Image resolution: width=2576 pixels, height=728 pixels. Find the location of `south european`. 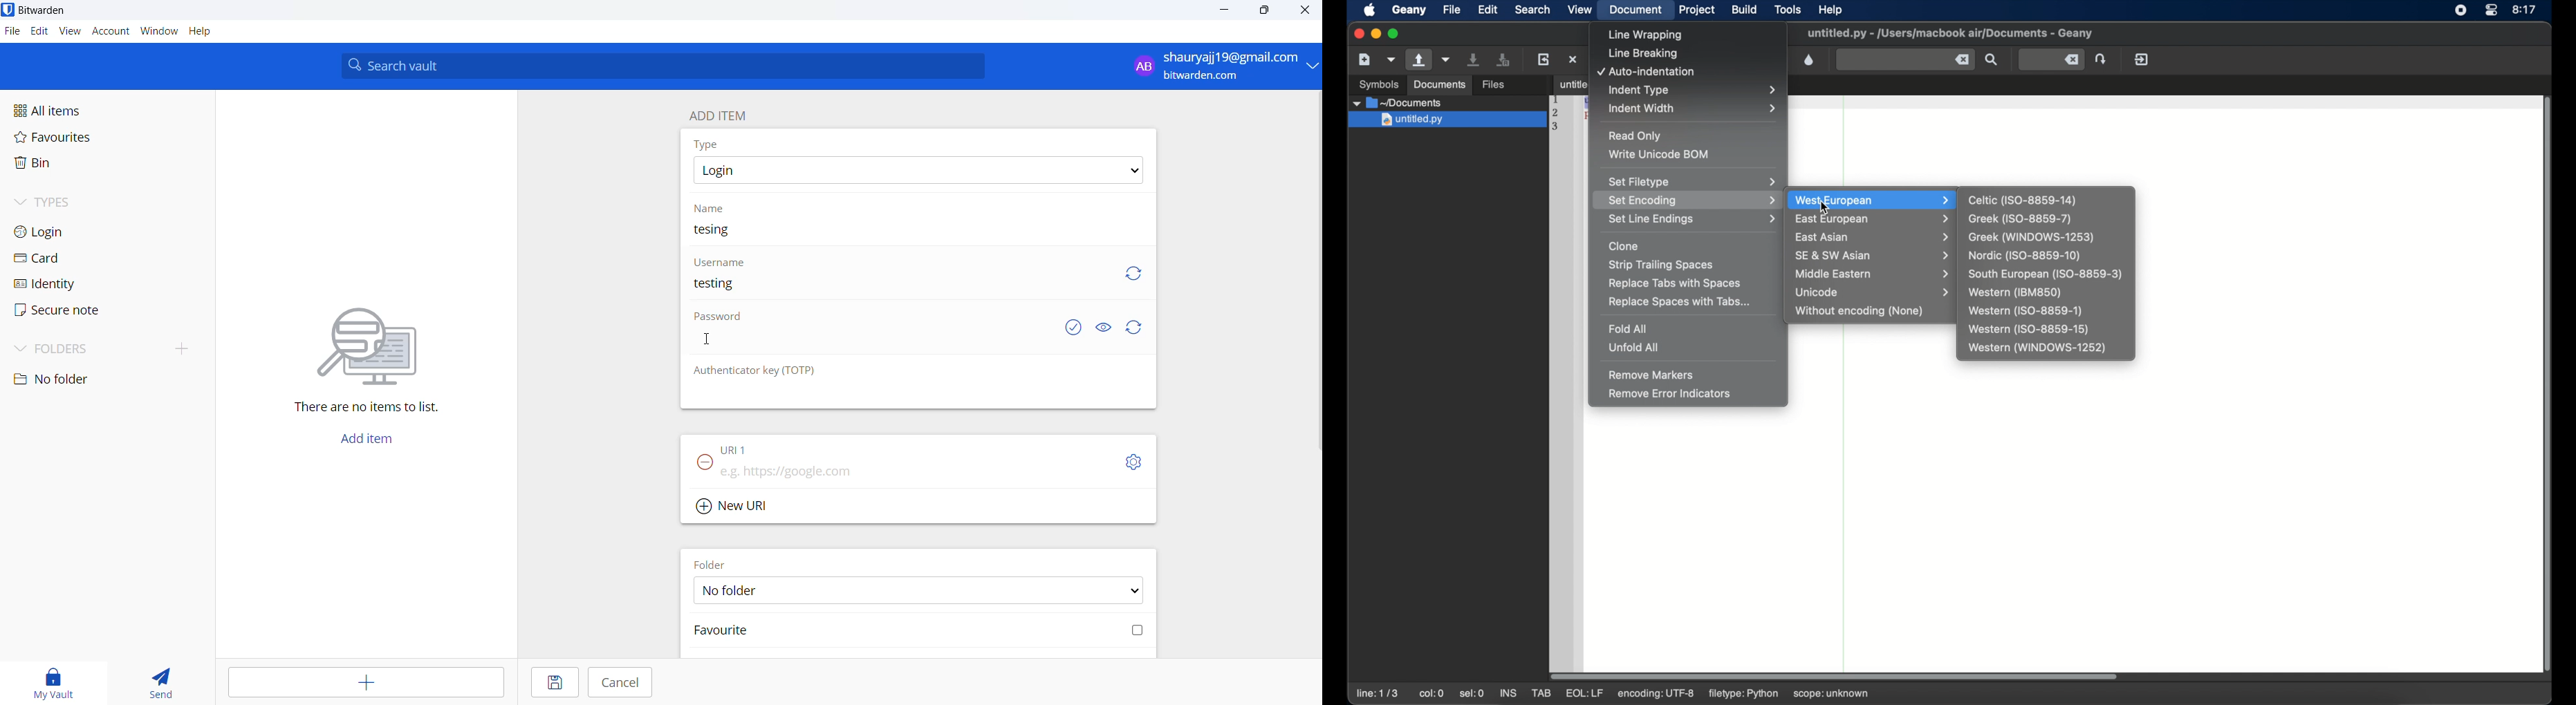

south european is located at coordinates (2045, 275).